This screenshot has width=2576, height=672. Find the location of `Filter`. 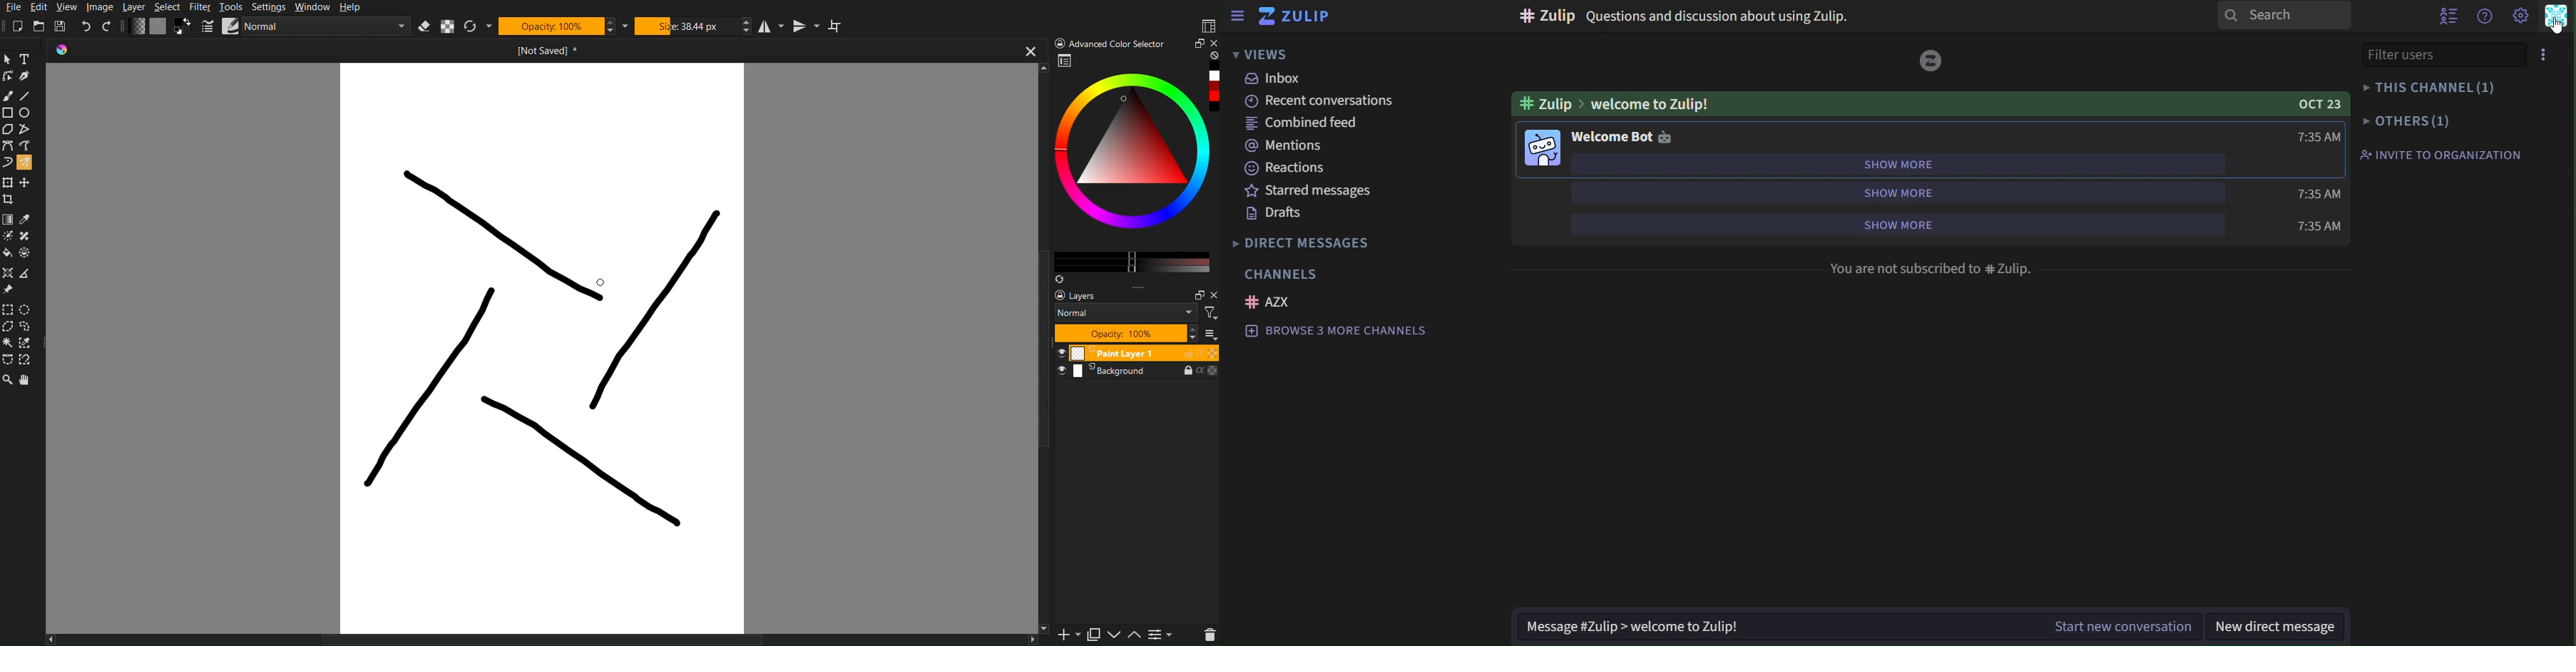

Filter is located at coordinates (204, 8).